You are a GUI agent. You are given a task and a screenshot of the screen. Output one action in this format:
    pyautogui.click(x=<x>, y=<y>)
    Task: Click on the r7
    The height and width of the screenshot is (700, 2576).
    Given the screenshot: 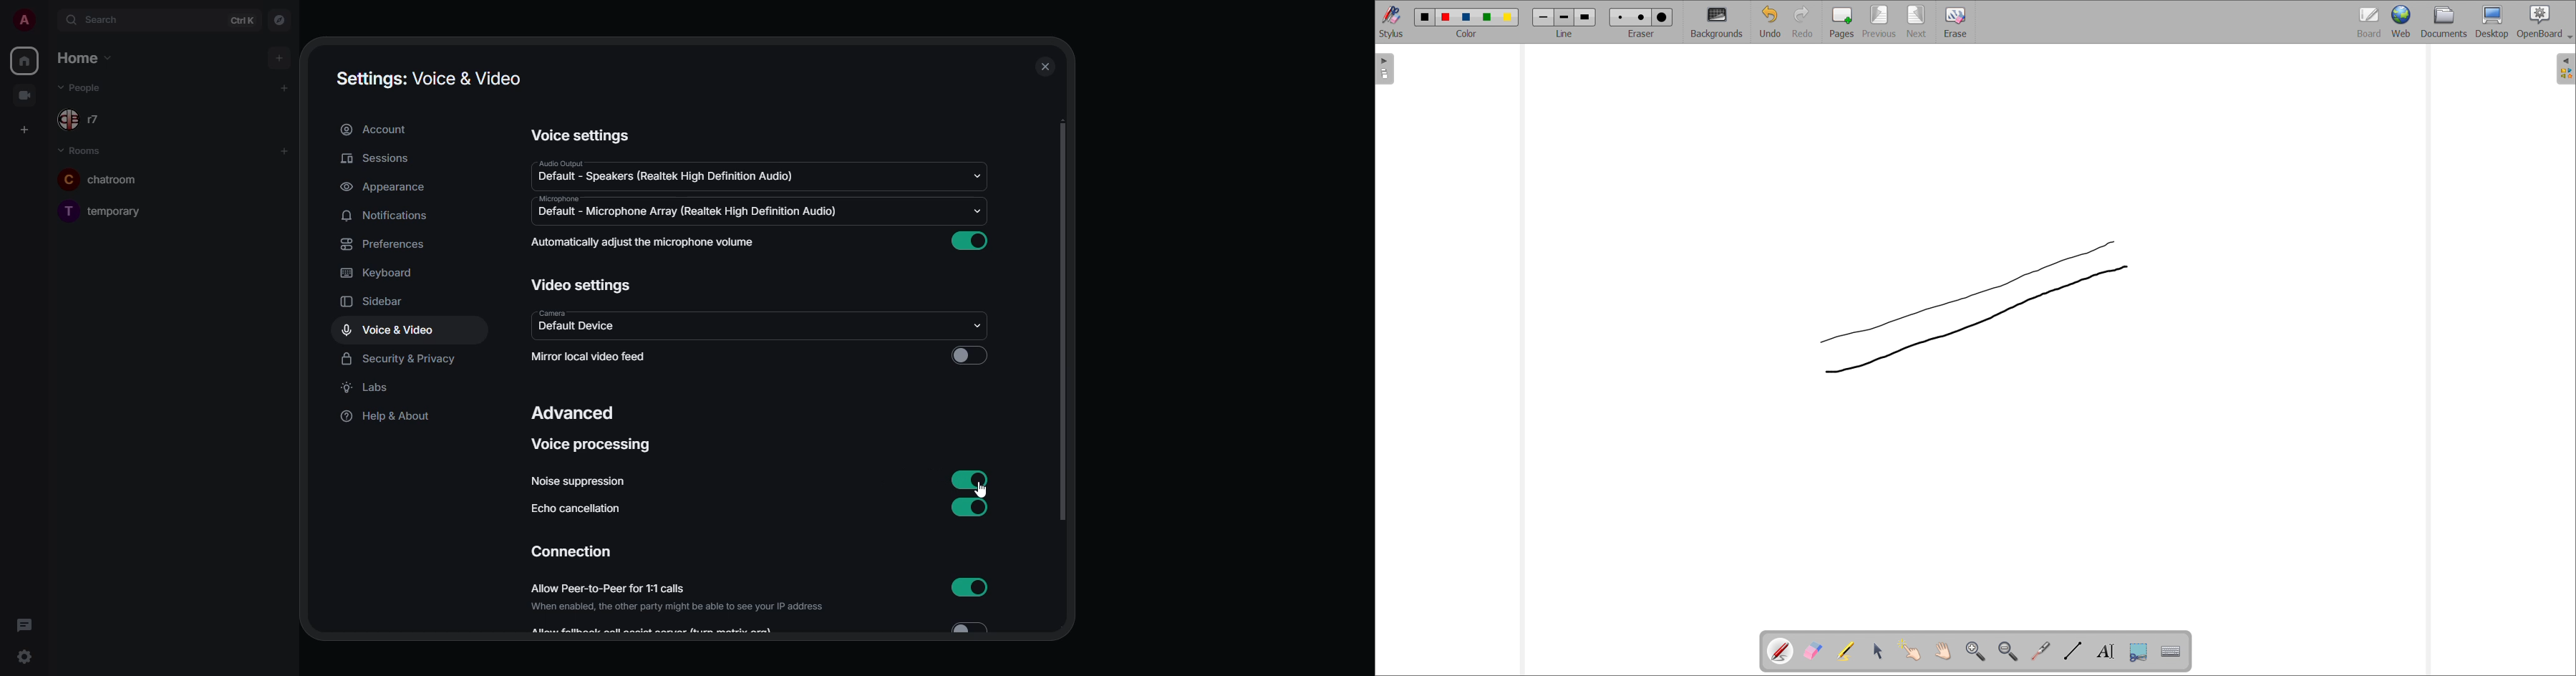 What is the action you would take?
    pyautogui.click(x=82, y=120)
    